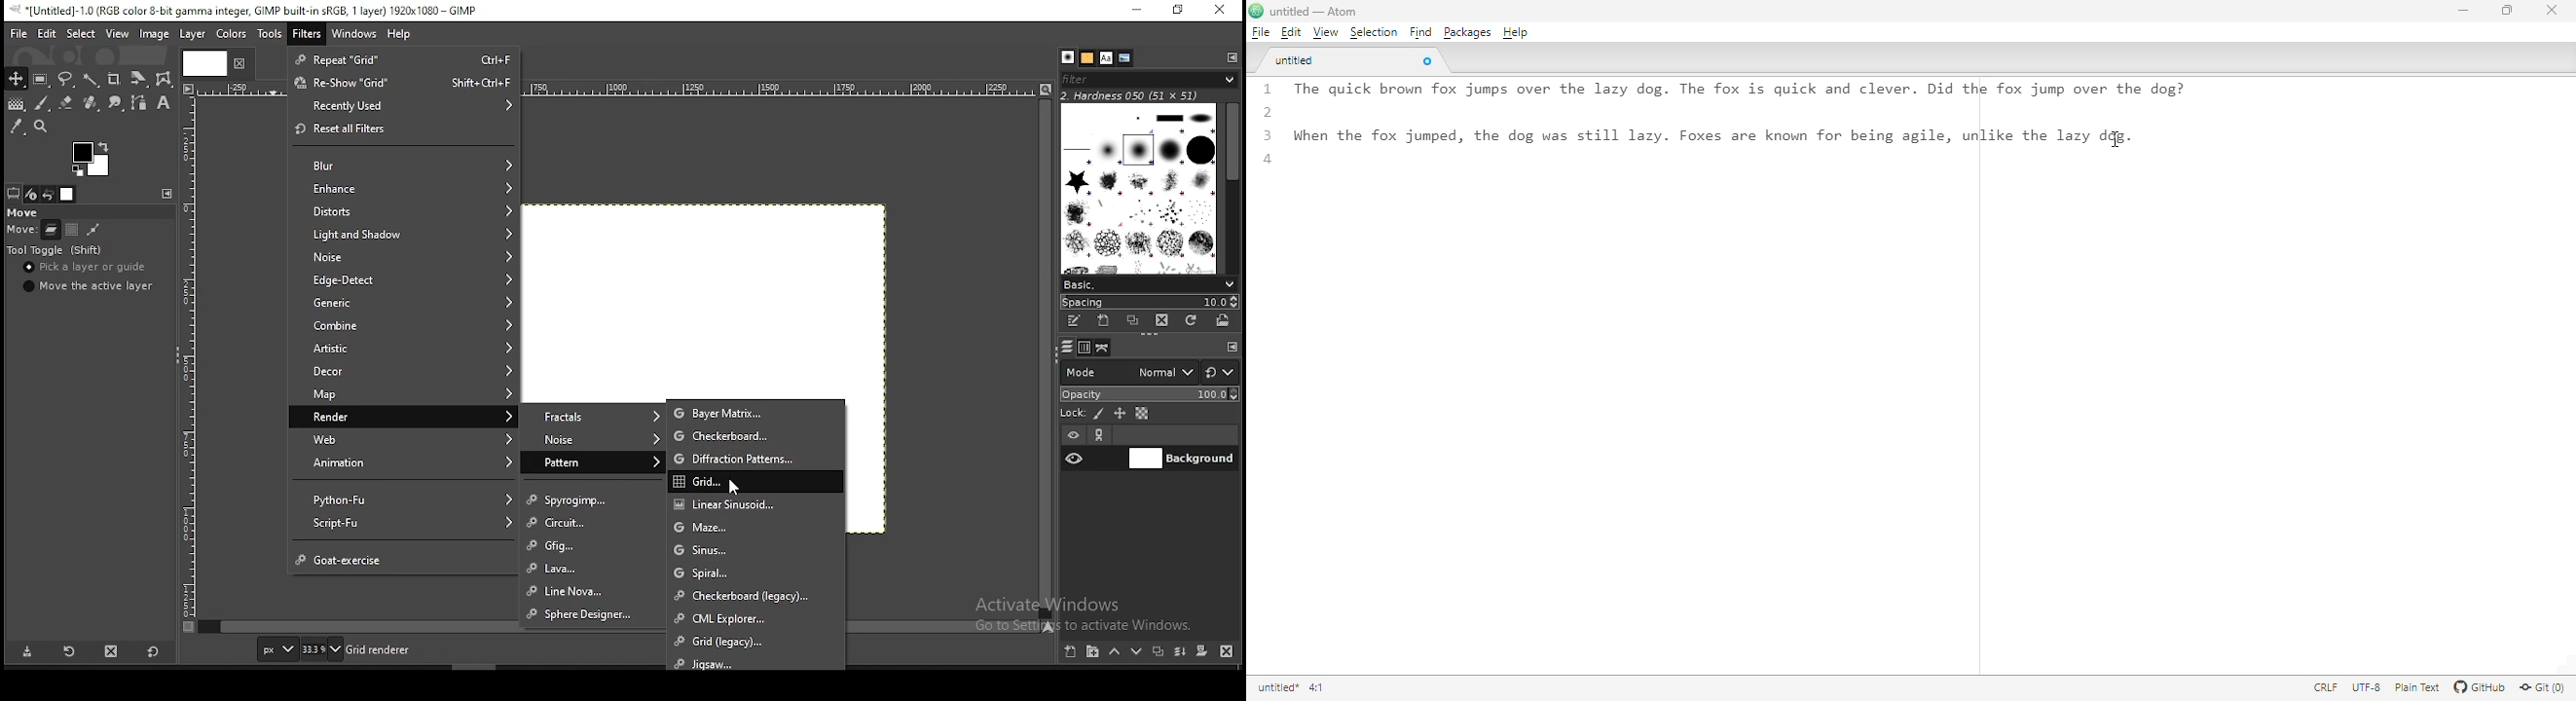 Image resolution: width=2576 pixels, height=728 pixels. What do you see at coordinates (756, 615) in the screenshot?
I see `CML explorer` at bounding box center [756, 615].